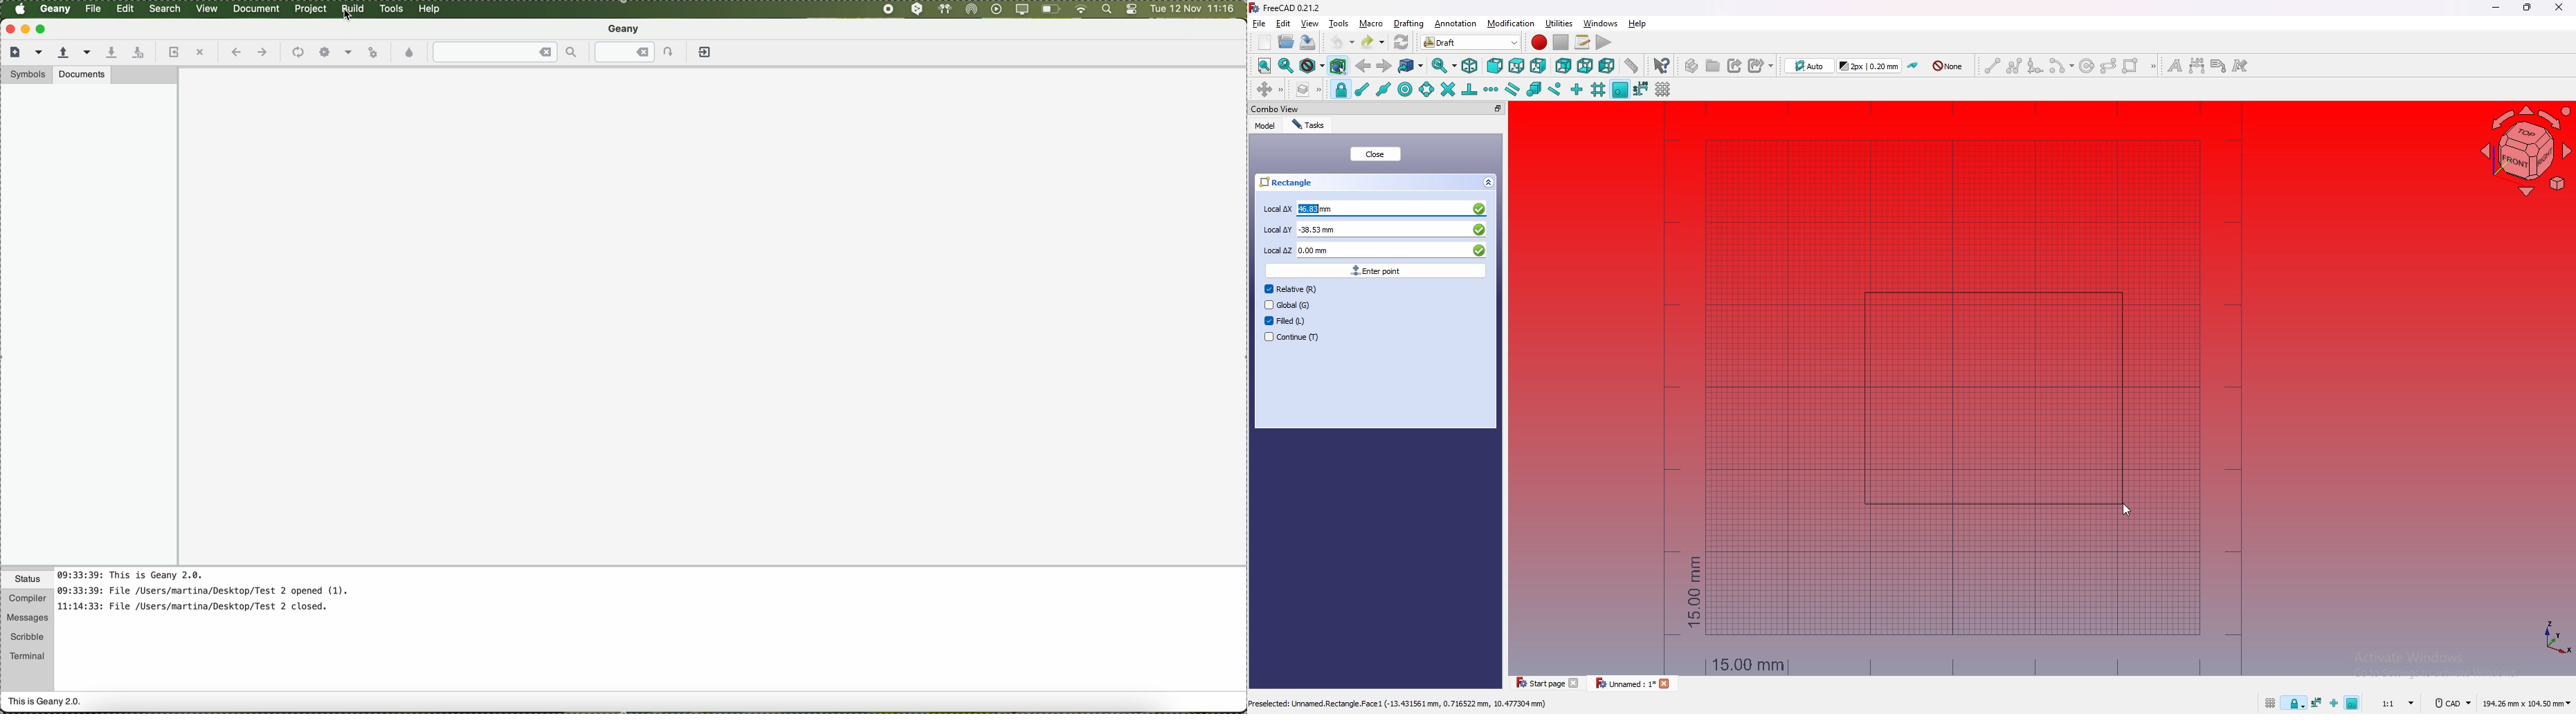  Describe the element at coordinates (1513, 89) in the screenshot. I see `snap parallel` at that location.